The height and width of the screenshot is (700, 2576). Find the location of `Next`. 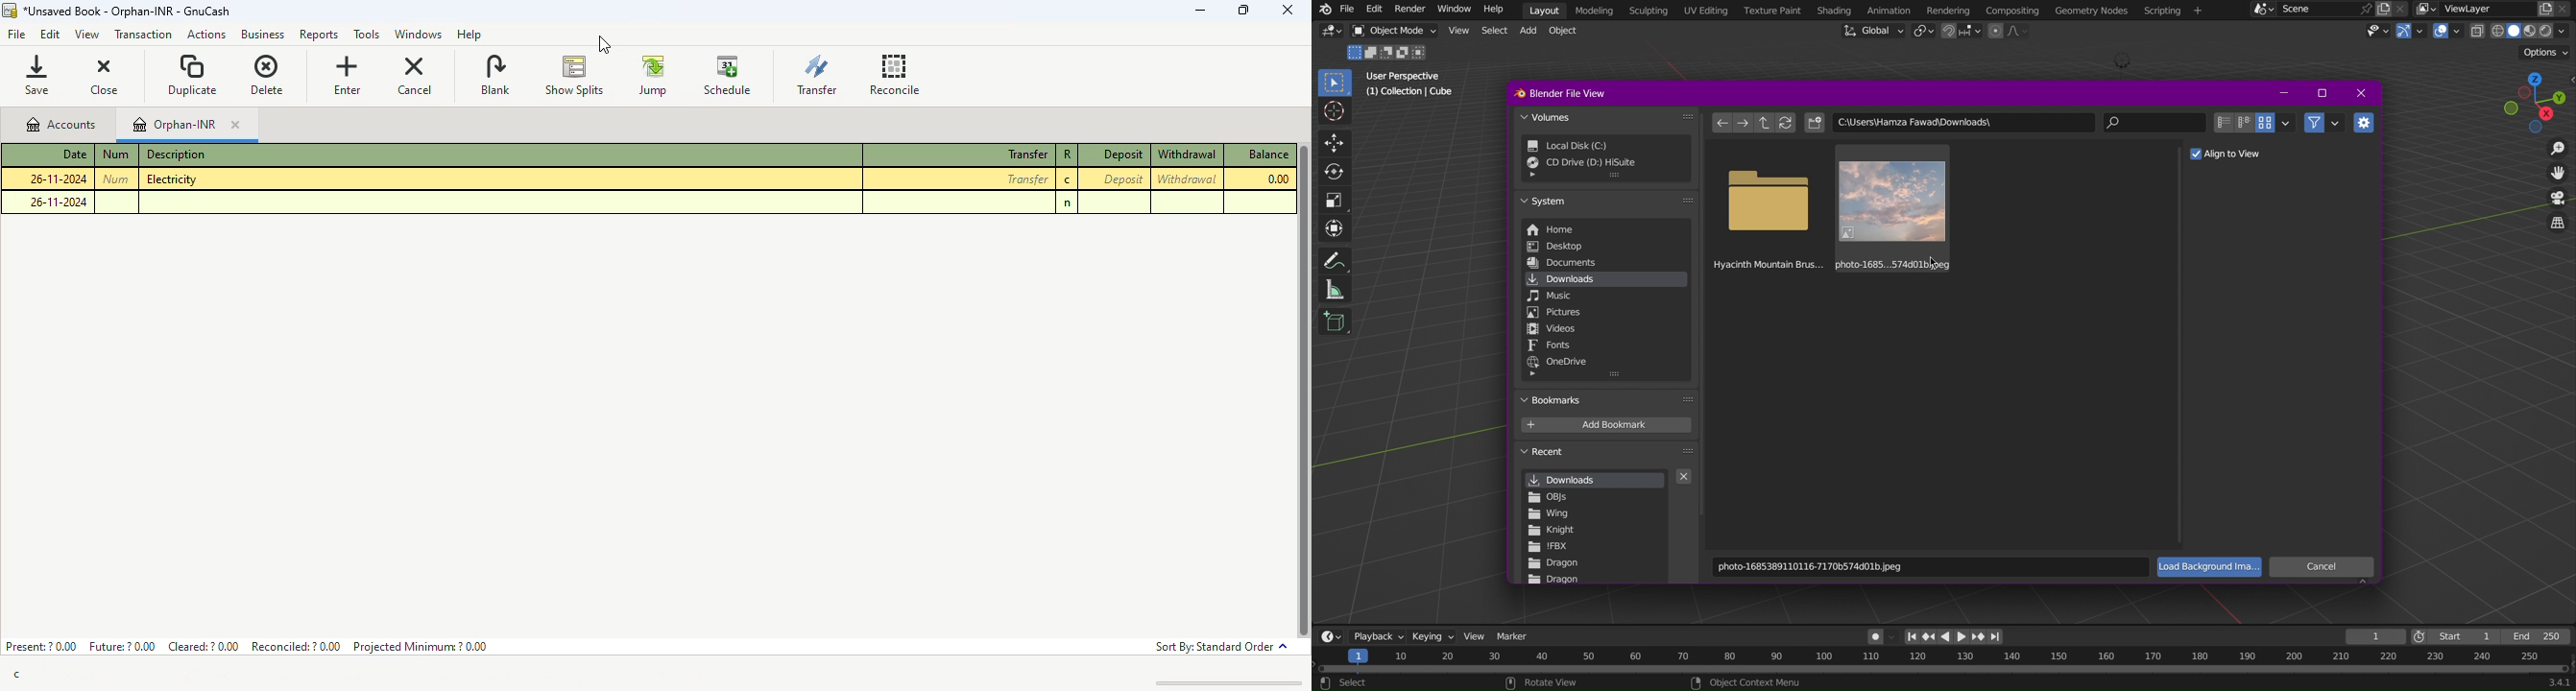

Next is located at coordinates (1746, 124).